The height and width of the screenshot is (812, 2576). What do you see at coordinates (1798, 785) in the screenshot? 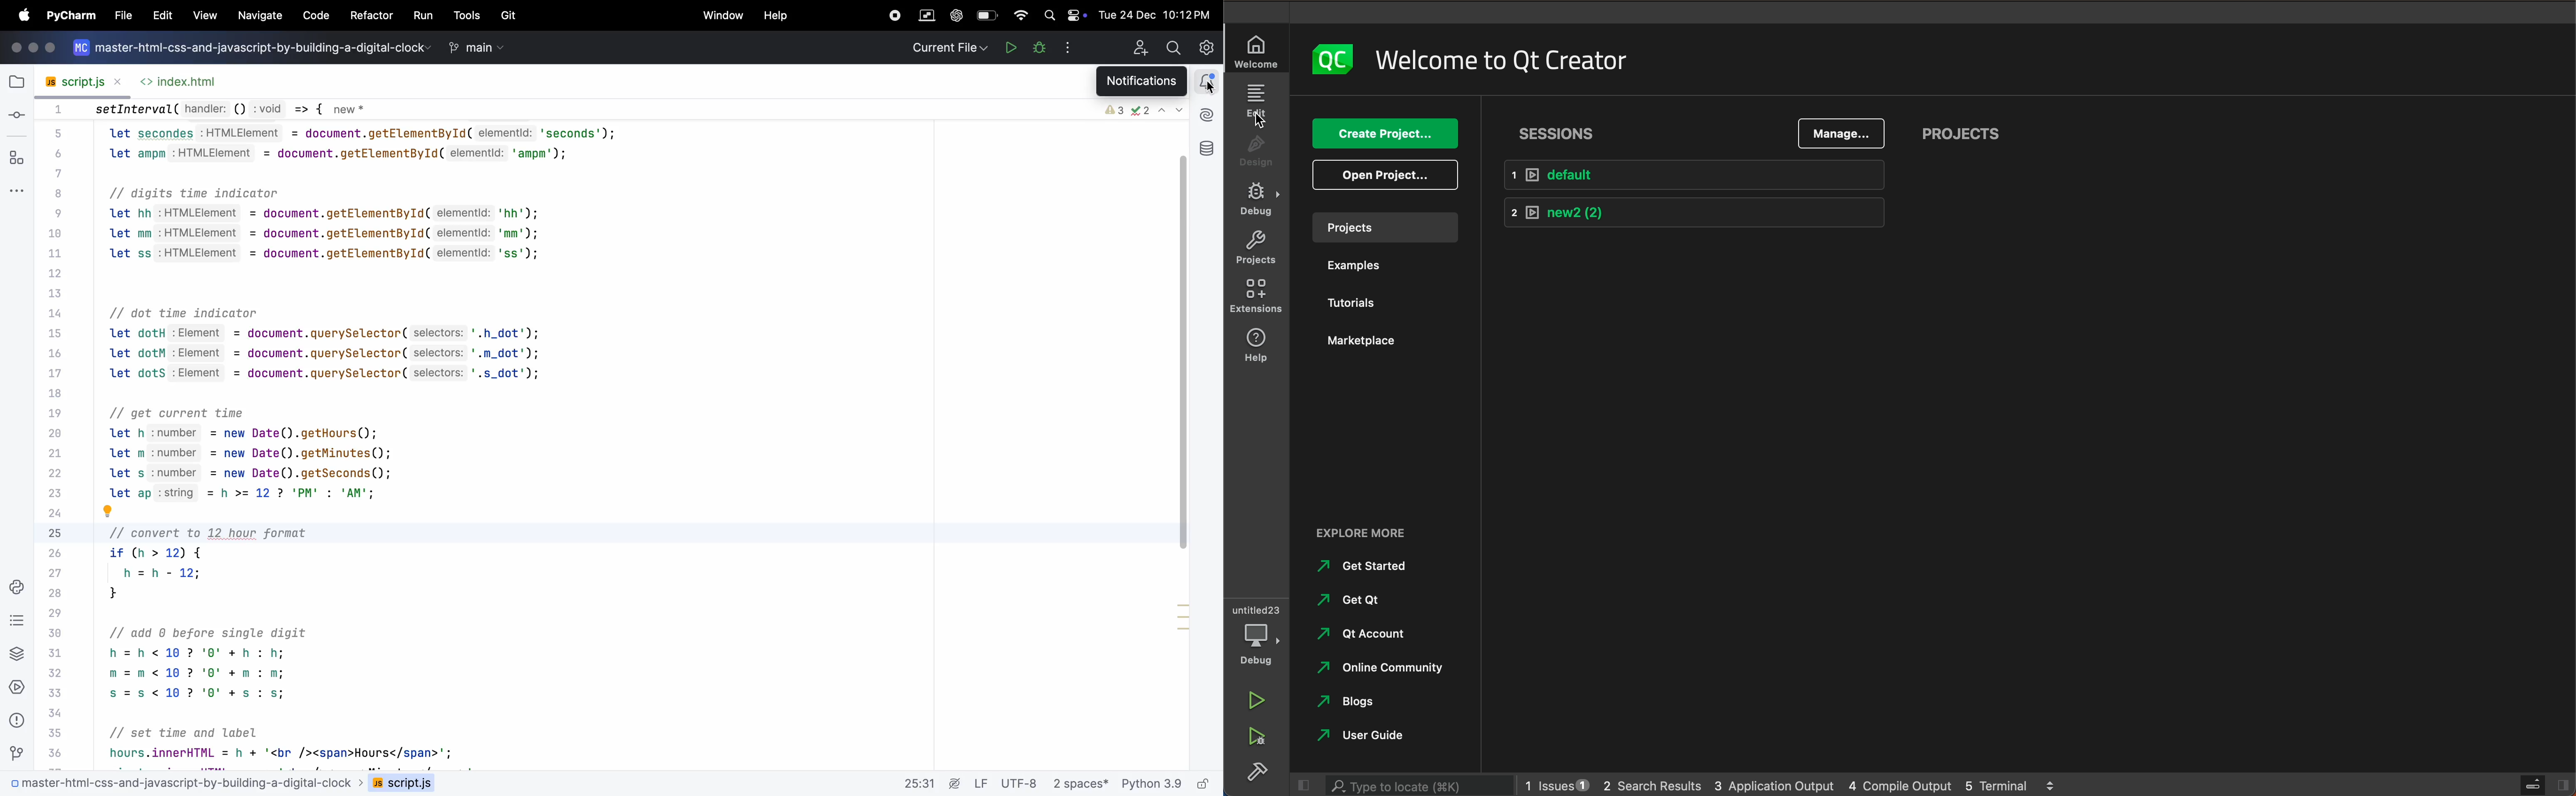
I see `logs` at bounding box center [1798, 785].